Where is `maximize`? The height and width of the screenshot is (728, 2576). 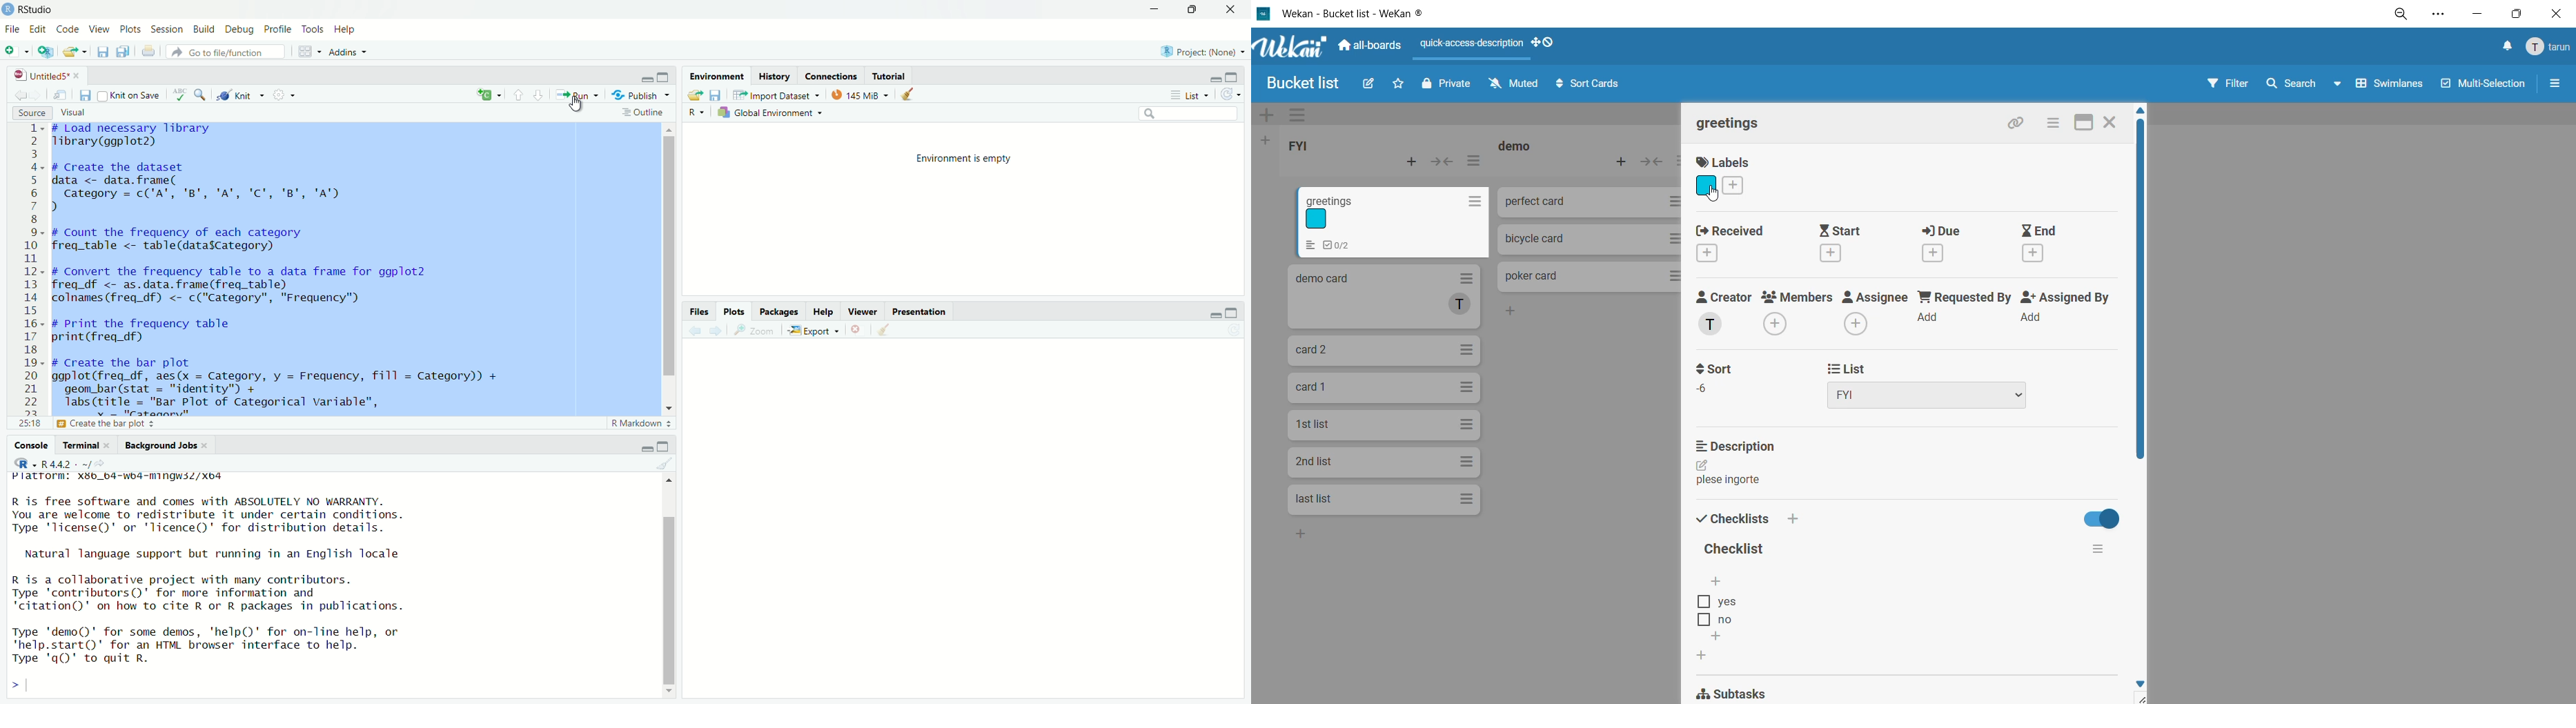
maximize is located at coordinates (1233, 314).